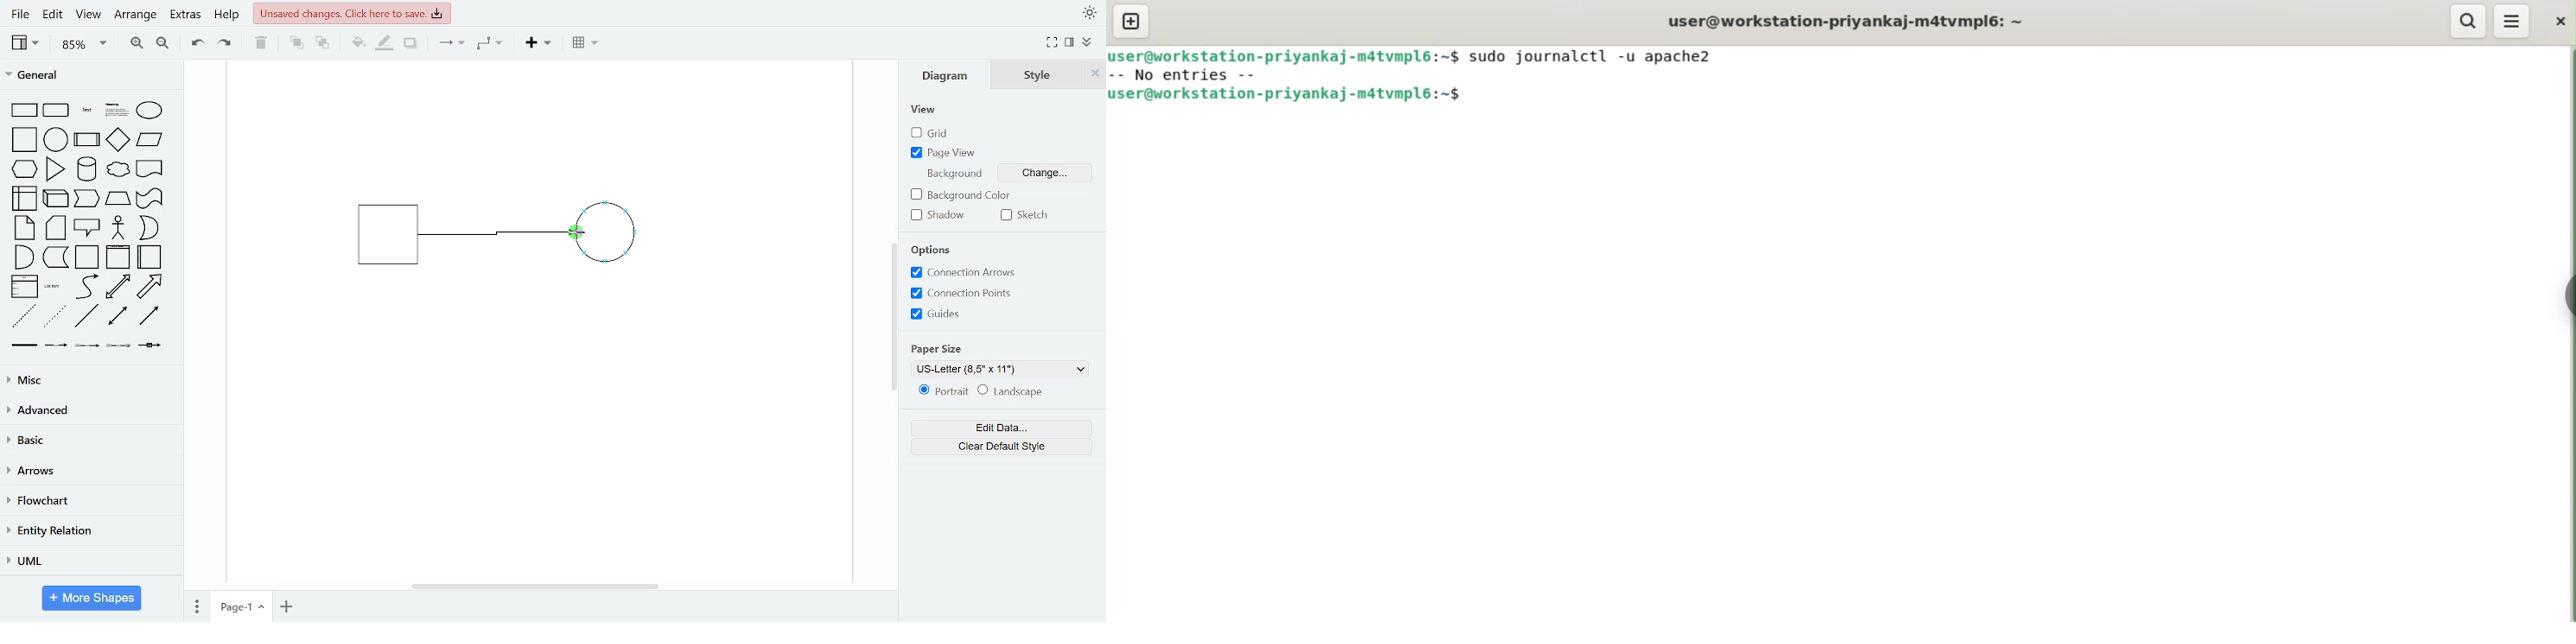 This screenshot has width=2576, height=644. Describe the element at coordinates (54, 317) in the screenshot. I see `dotted line` at that location.